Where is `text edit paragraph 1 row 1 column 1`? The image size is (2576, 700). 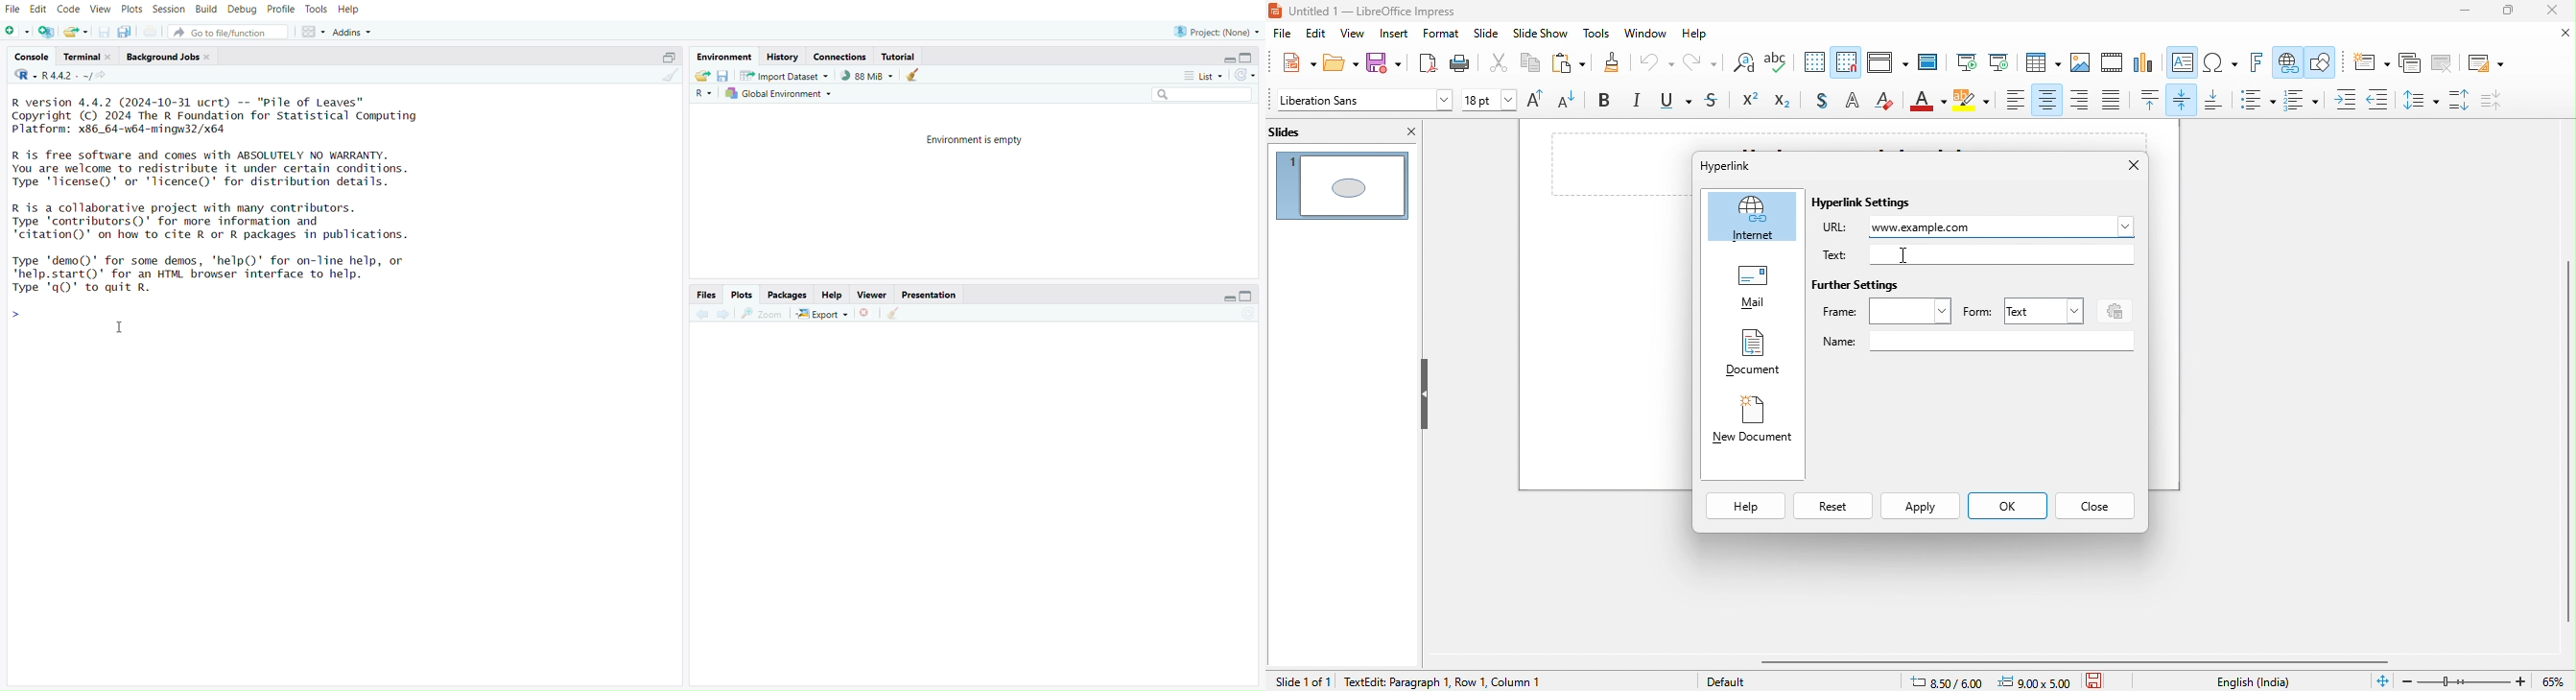
text edit paragraph 1 row 1 column 1 is located at coordinates (1494, 680).